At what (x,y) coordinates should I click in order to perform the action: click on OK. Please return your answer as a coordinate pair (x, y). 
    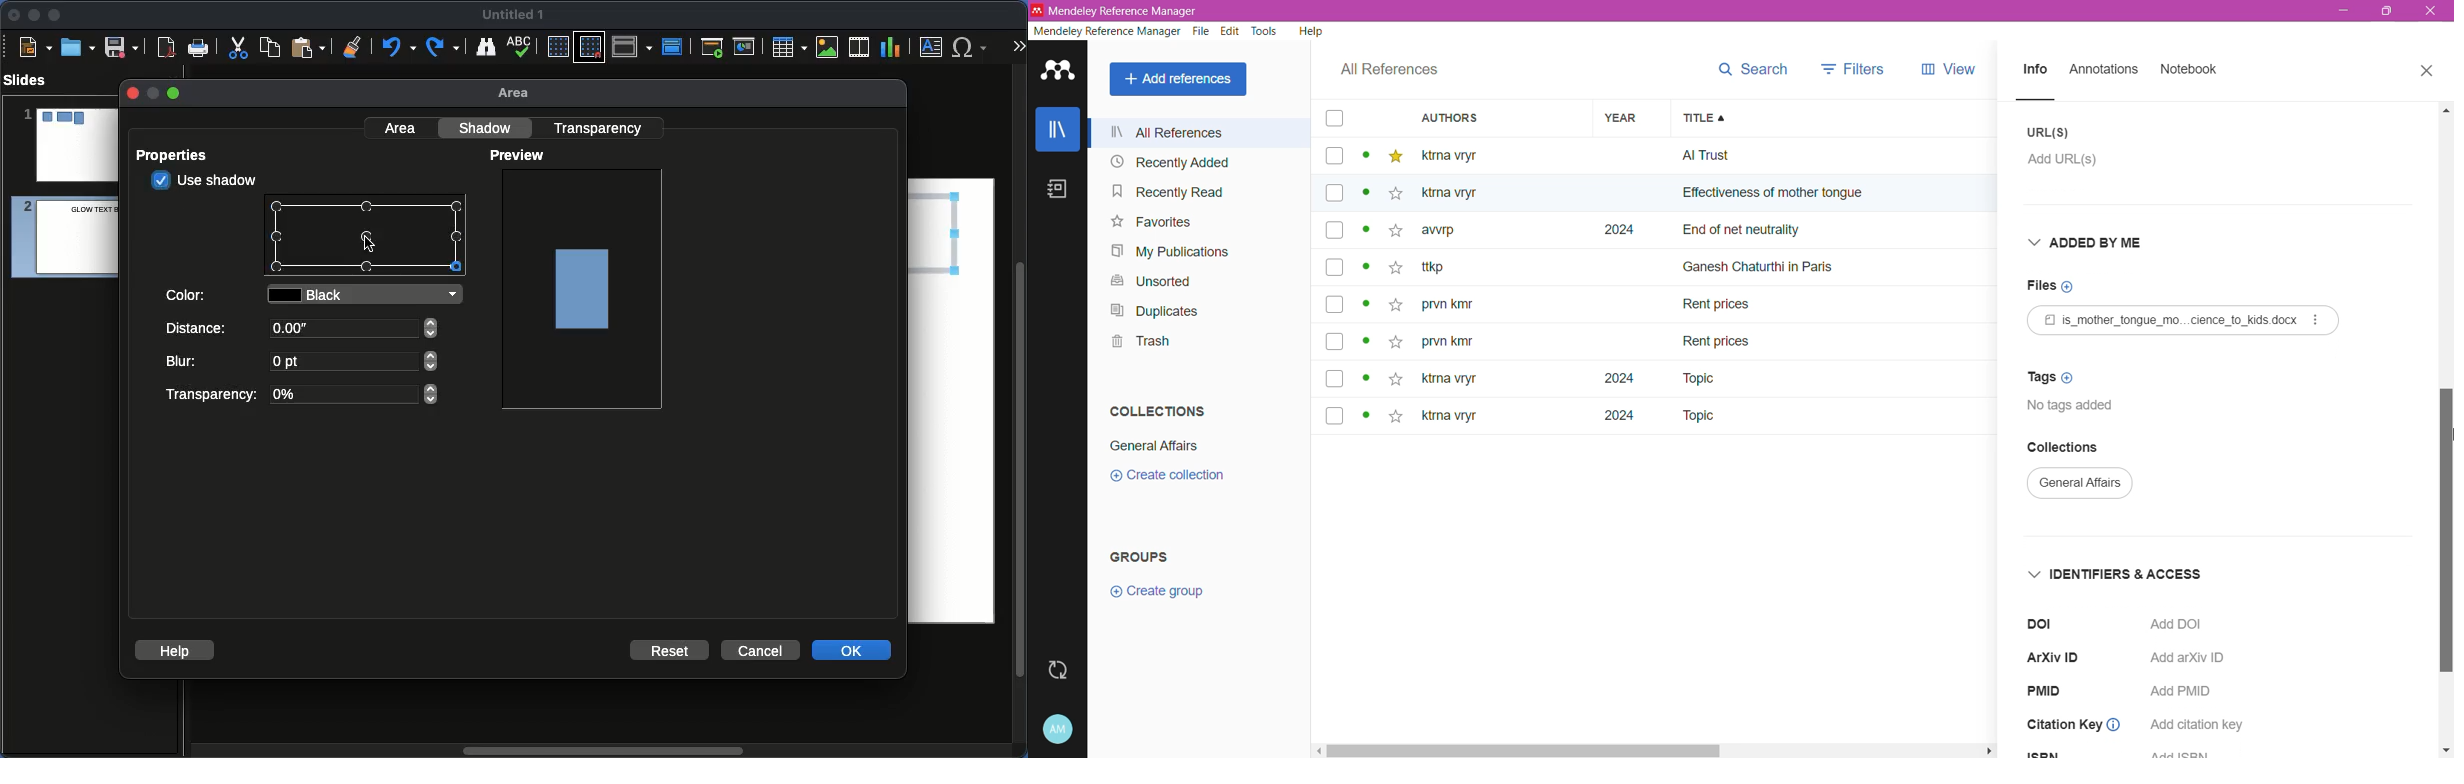
    Looking at the image, I should click on (853, 649).